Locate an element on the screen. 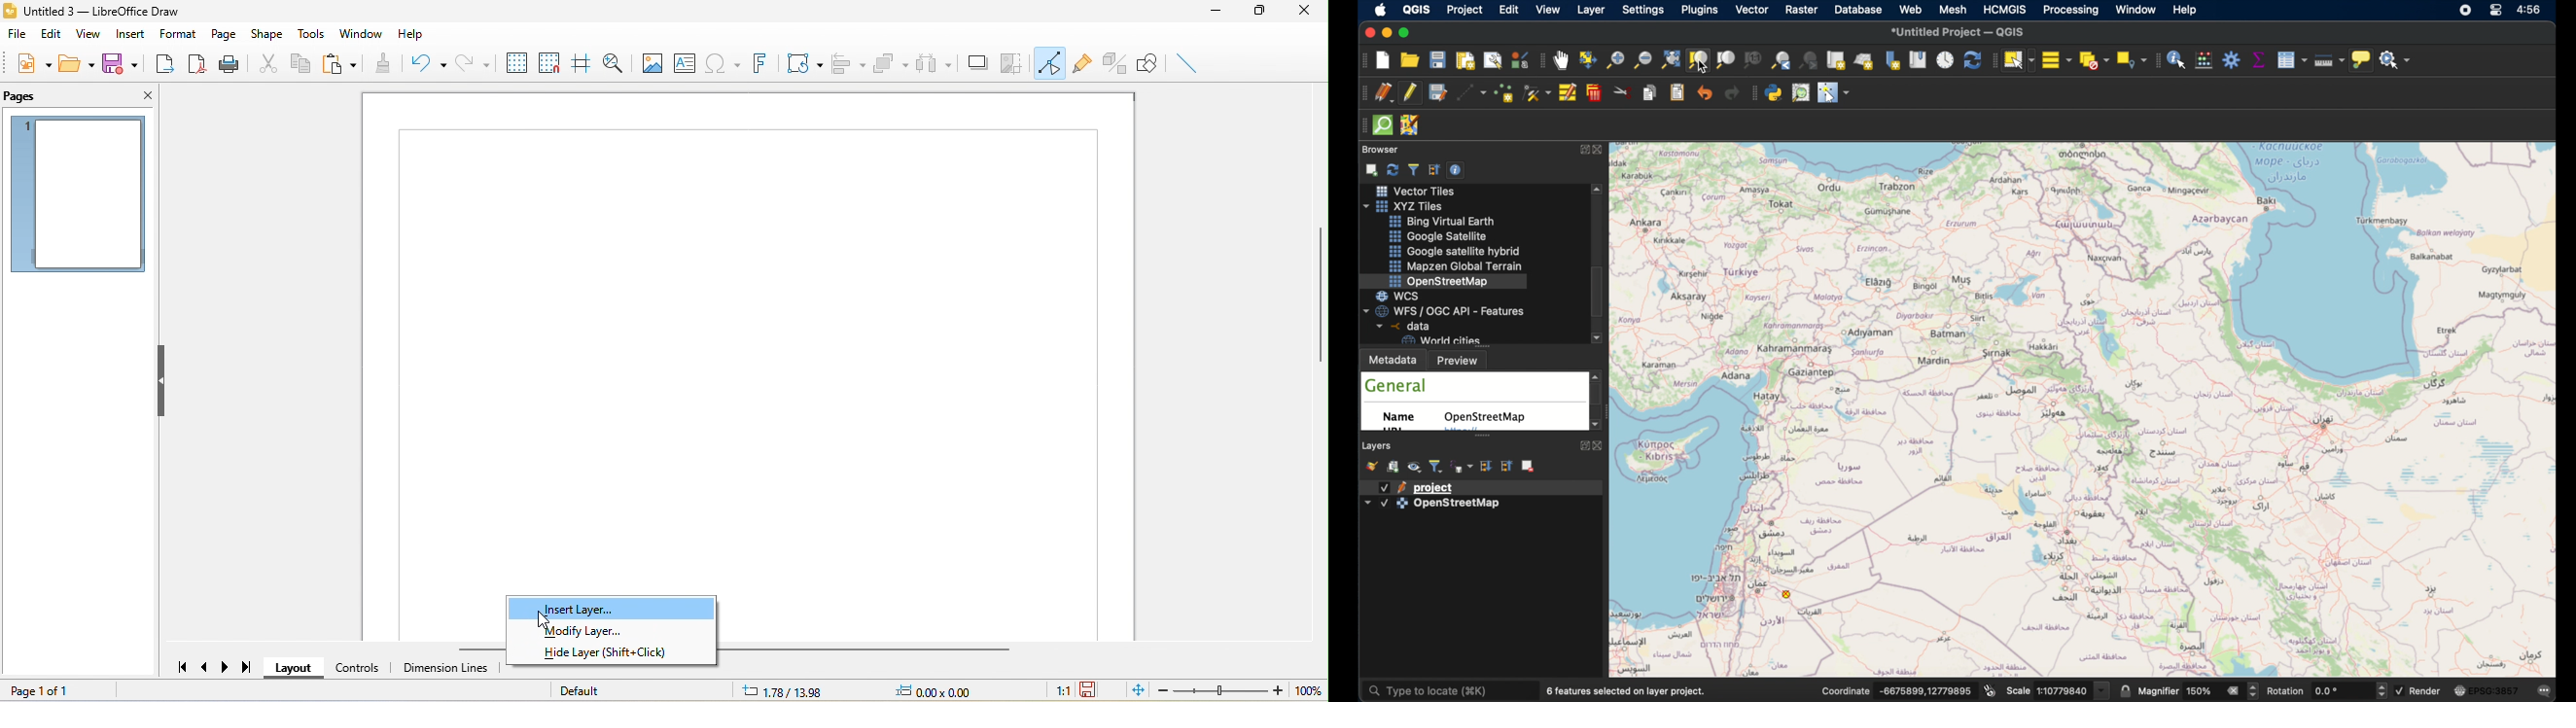  show draw function is located at coordinates (1149, 63).